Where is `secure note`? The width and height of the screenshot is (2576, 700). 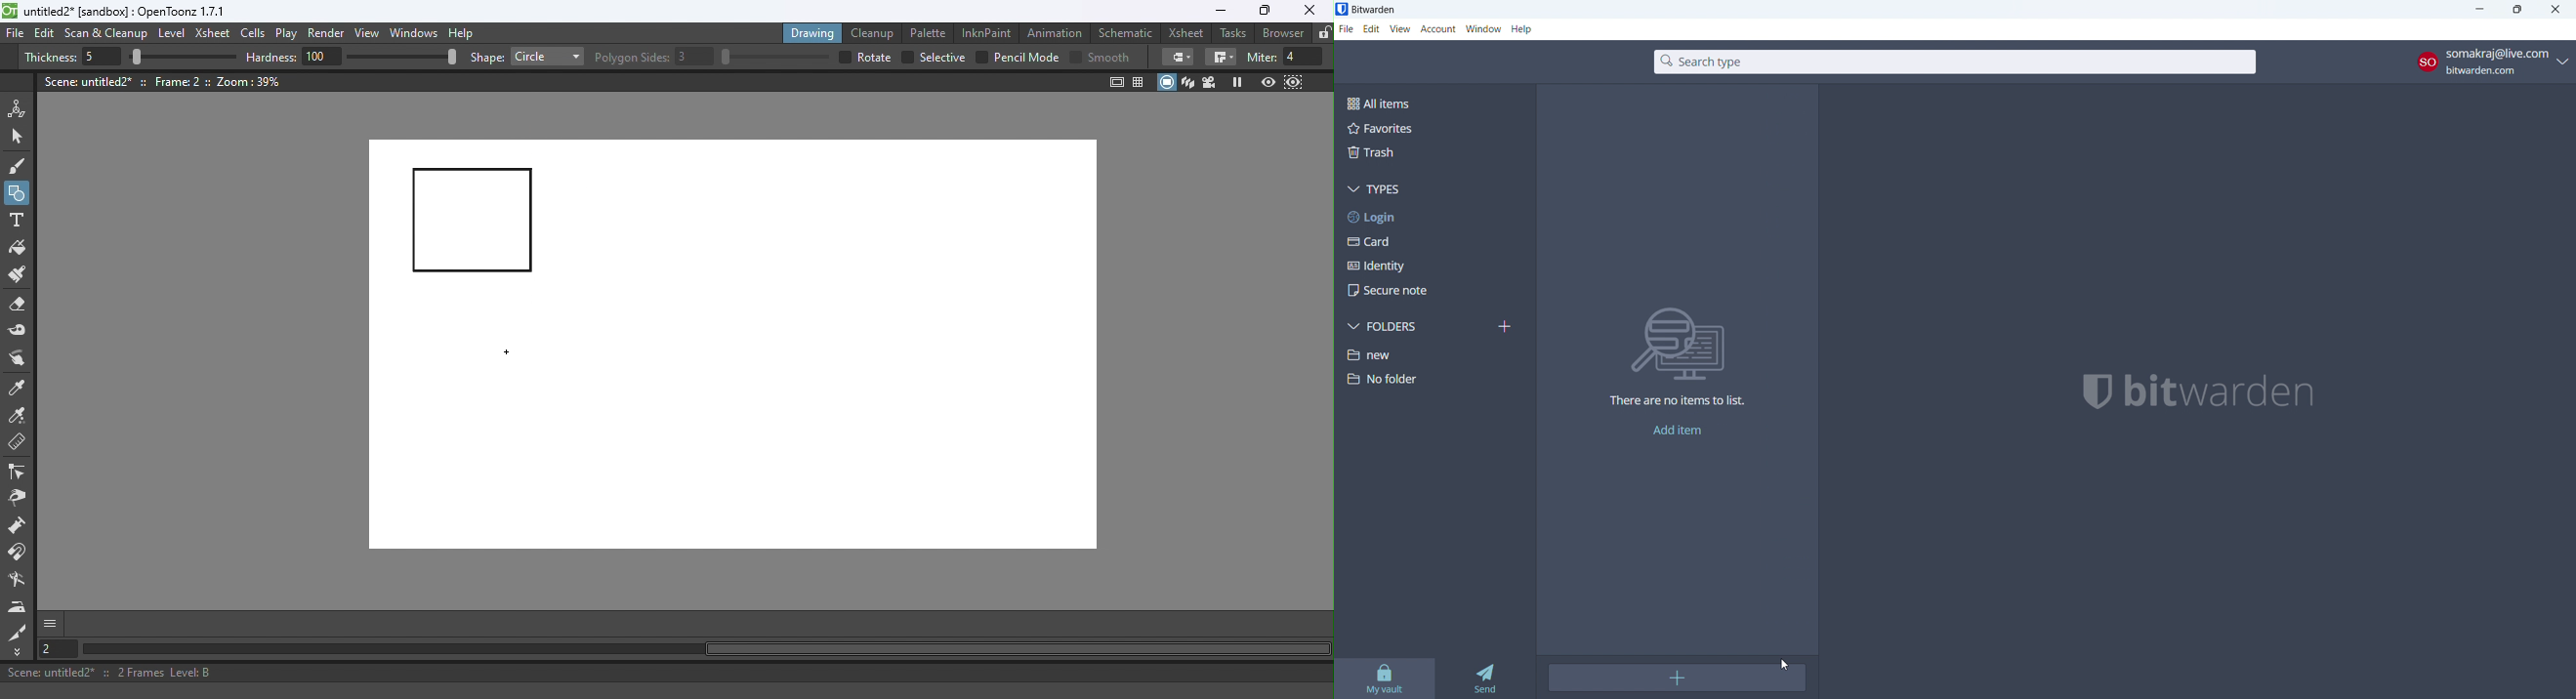 secure note is located at coordinates (1435, 291).